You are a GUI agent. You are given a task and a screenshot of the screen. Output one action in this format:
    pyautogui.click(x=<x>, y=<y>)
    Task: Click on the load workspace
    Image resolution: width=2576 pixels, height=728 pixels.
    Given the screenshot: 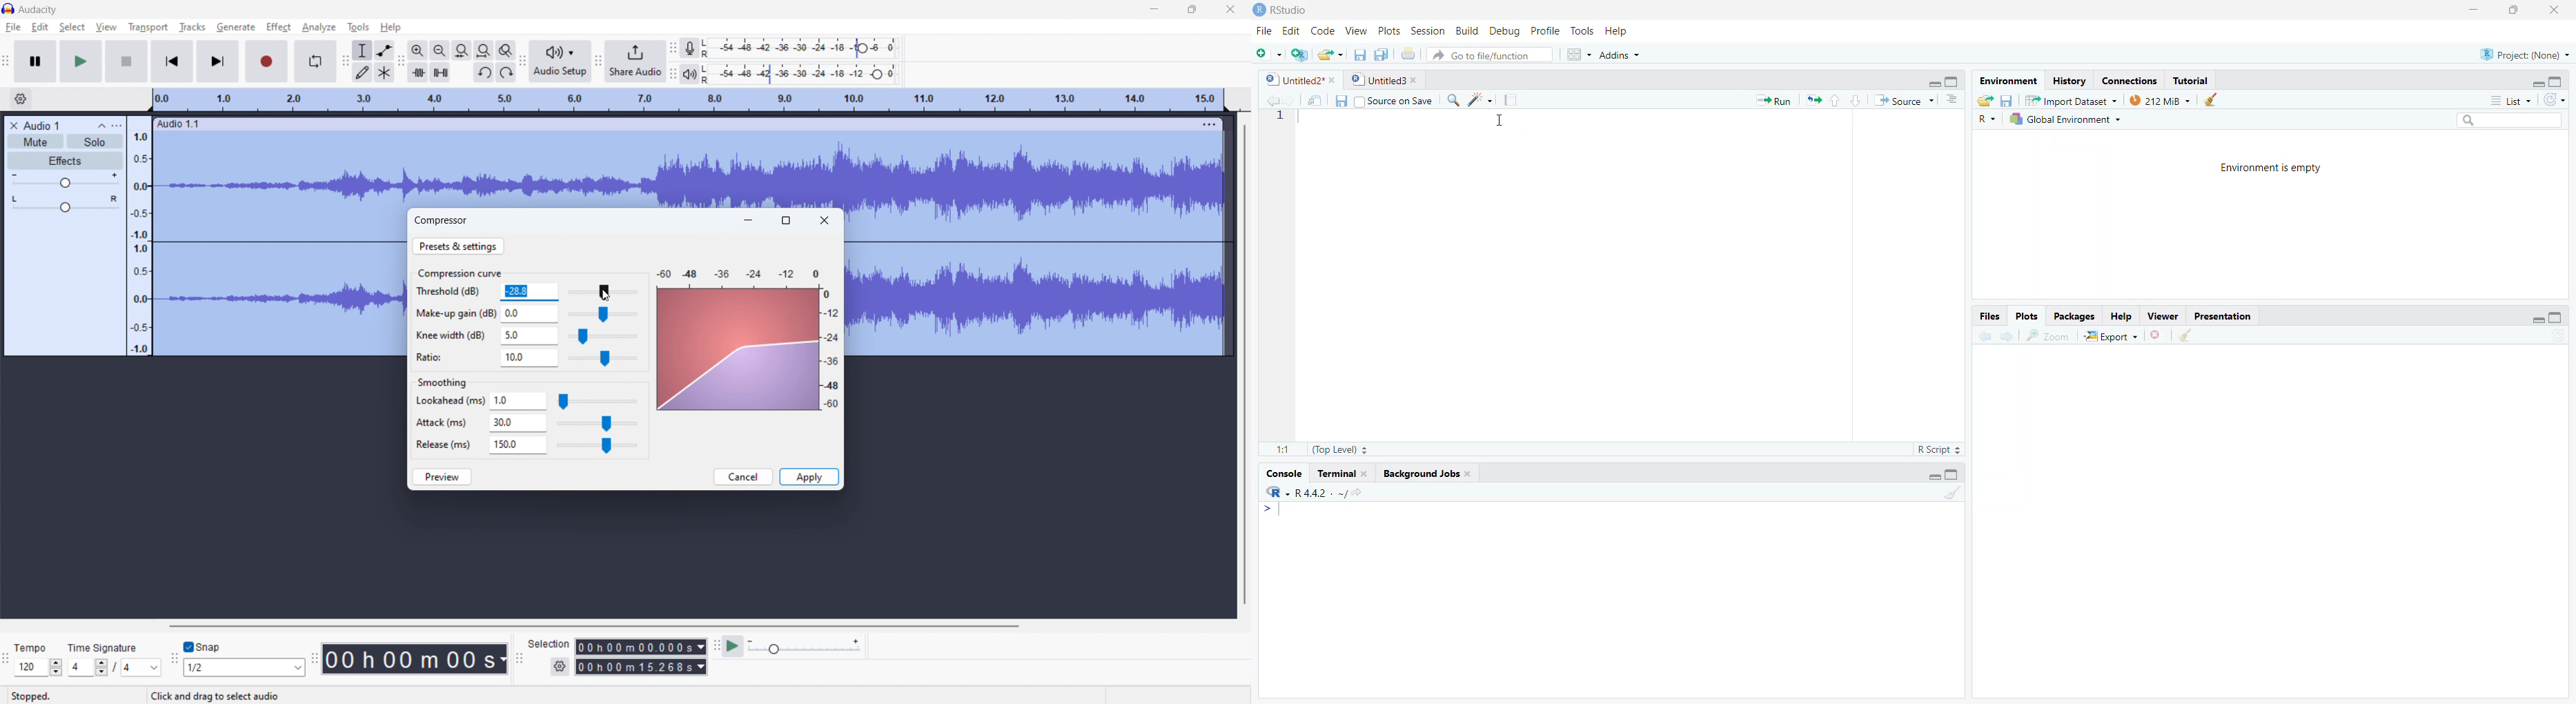 What is the action you would take?
    pyautogui.click(x=1985, y=101)
    